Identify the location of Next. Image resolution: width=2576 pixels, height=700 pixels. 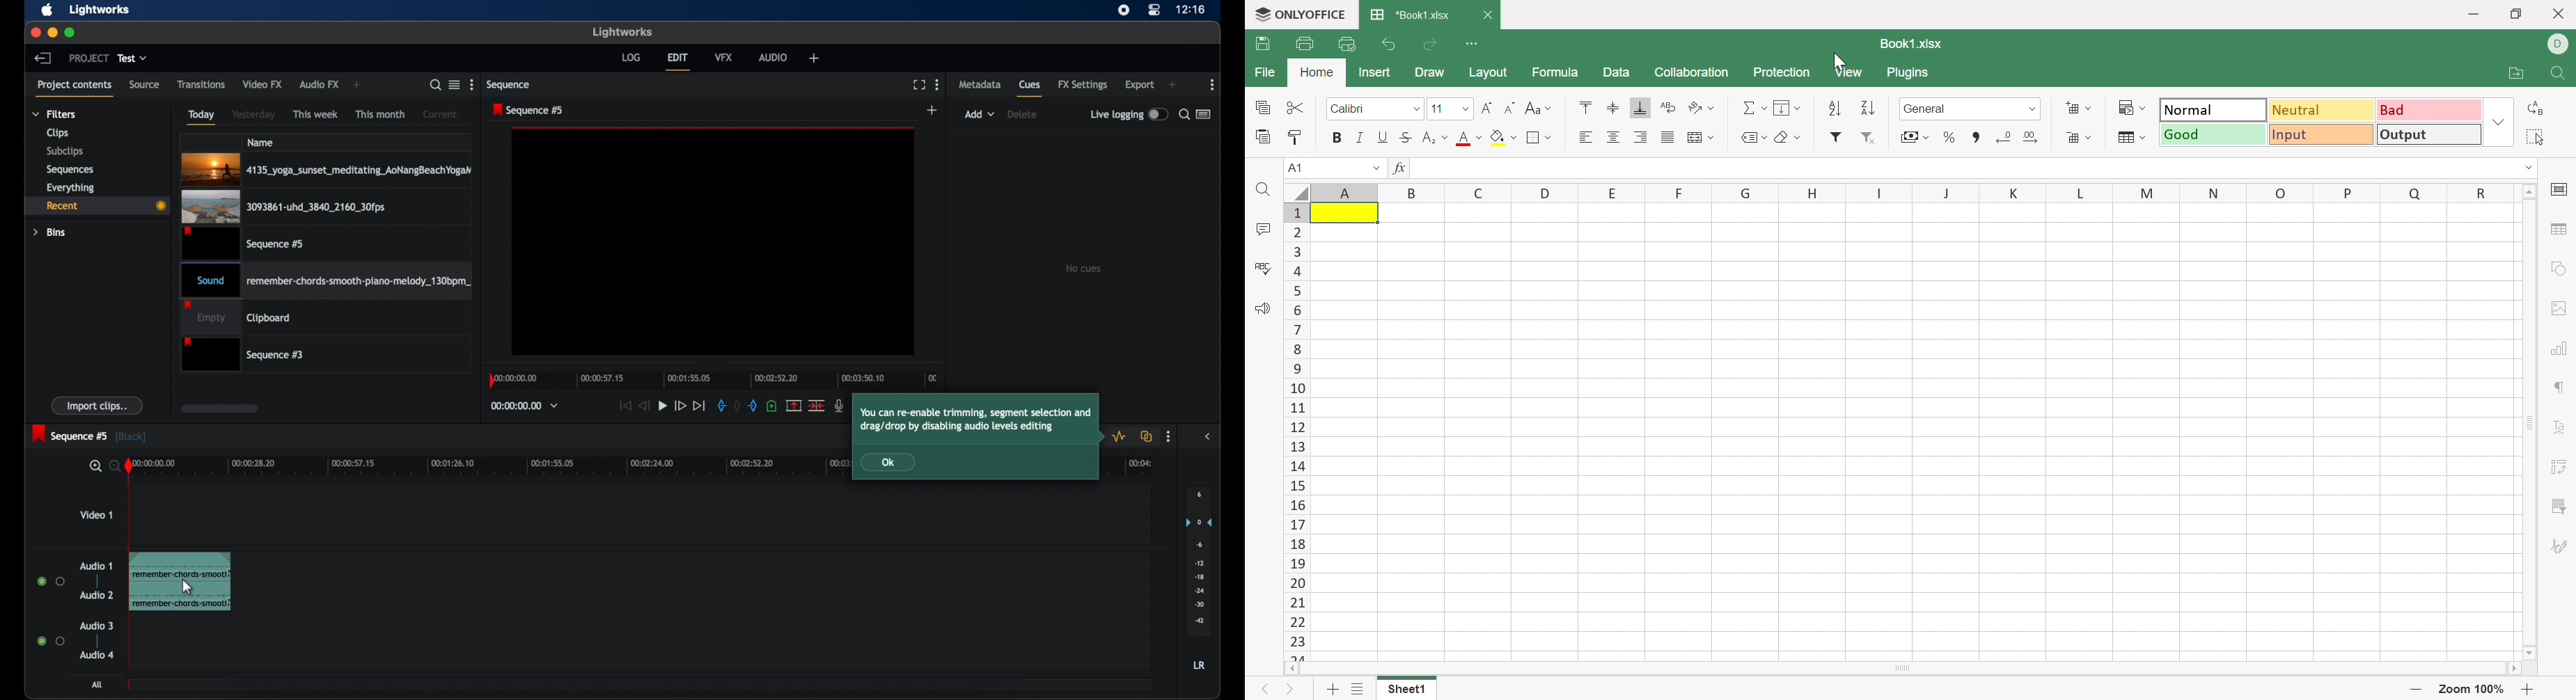
(1292, 690).